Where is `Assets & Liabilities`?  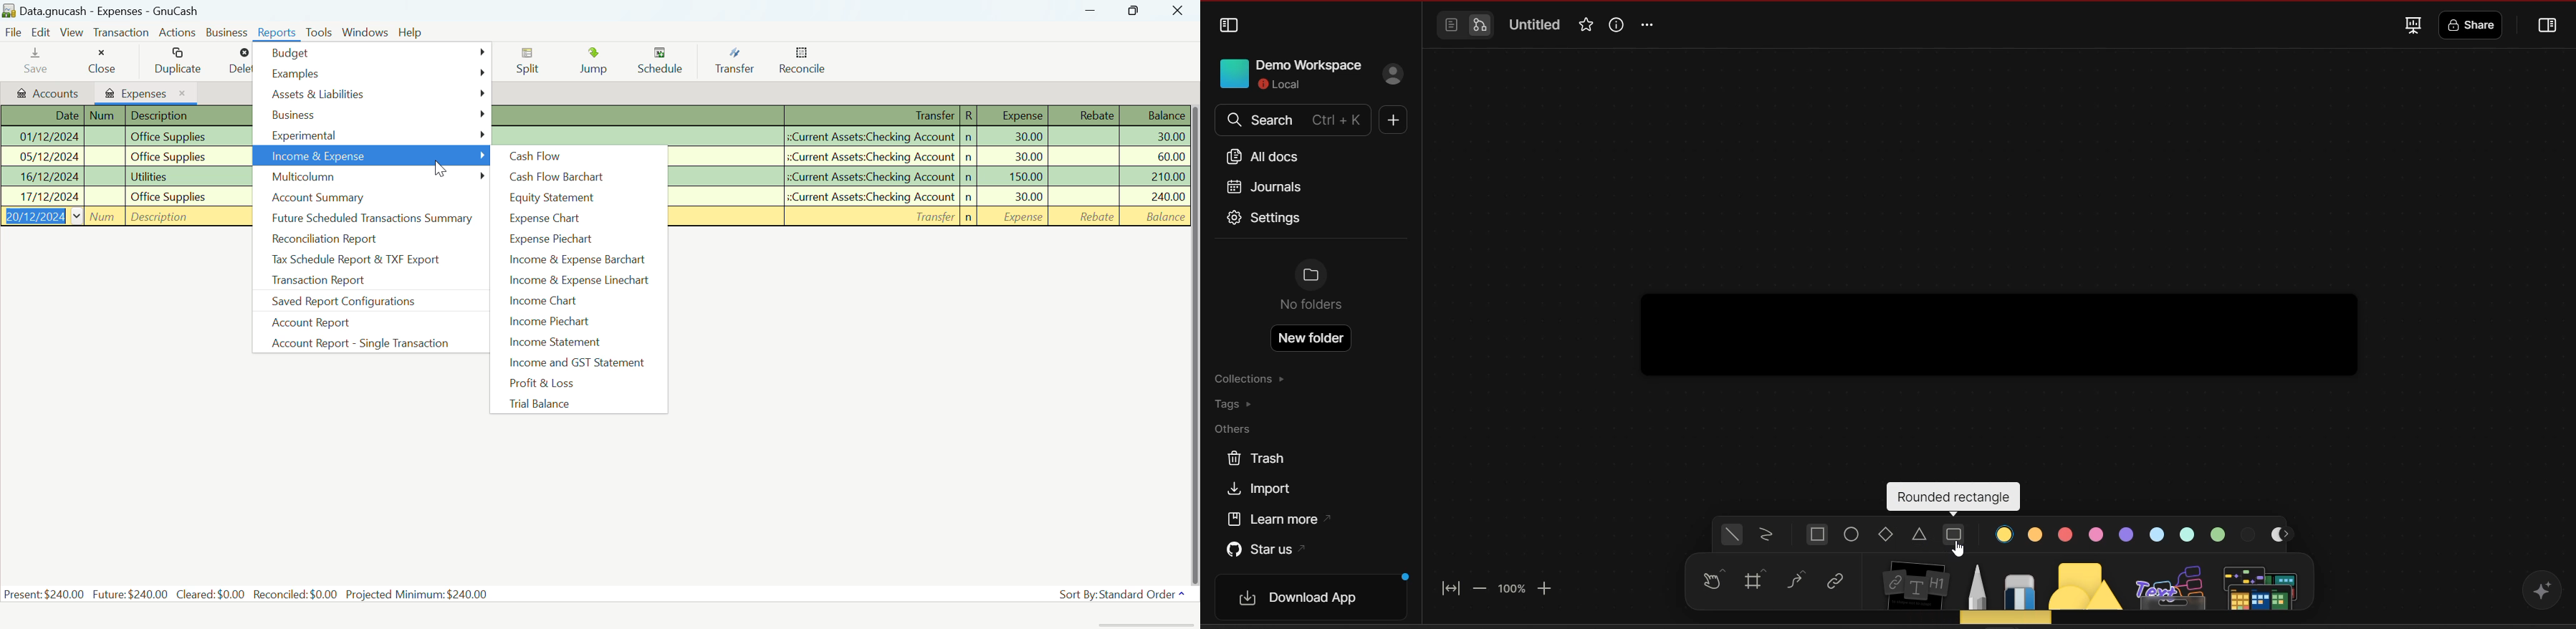 Assets & Liabilities is located at coordinates (373, 96).